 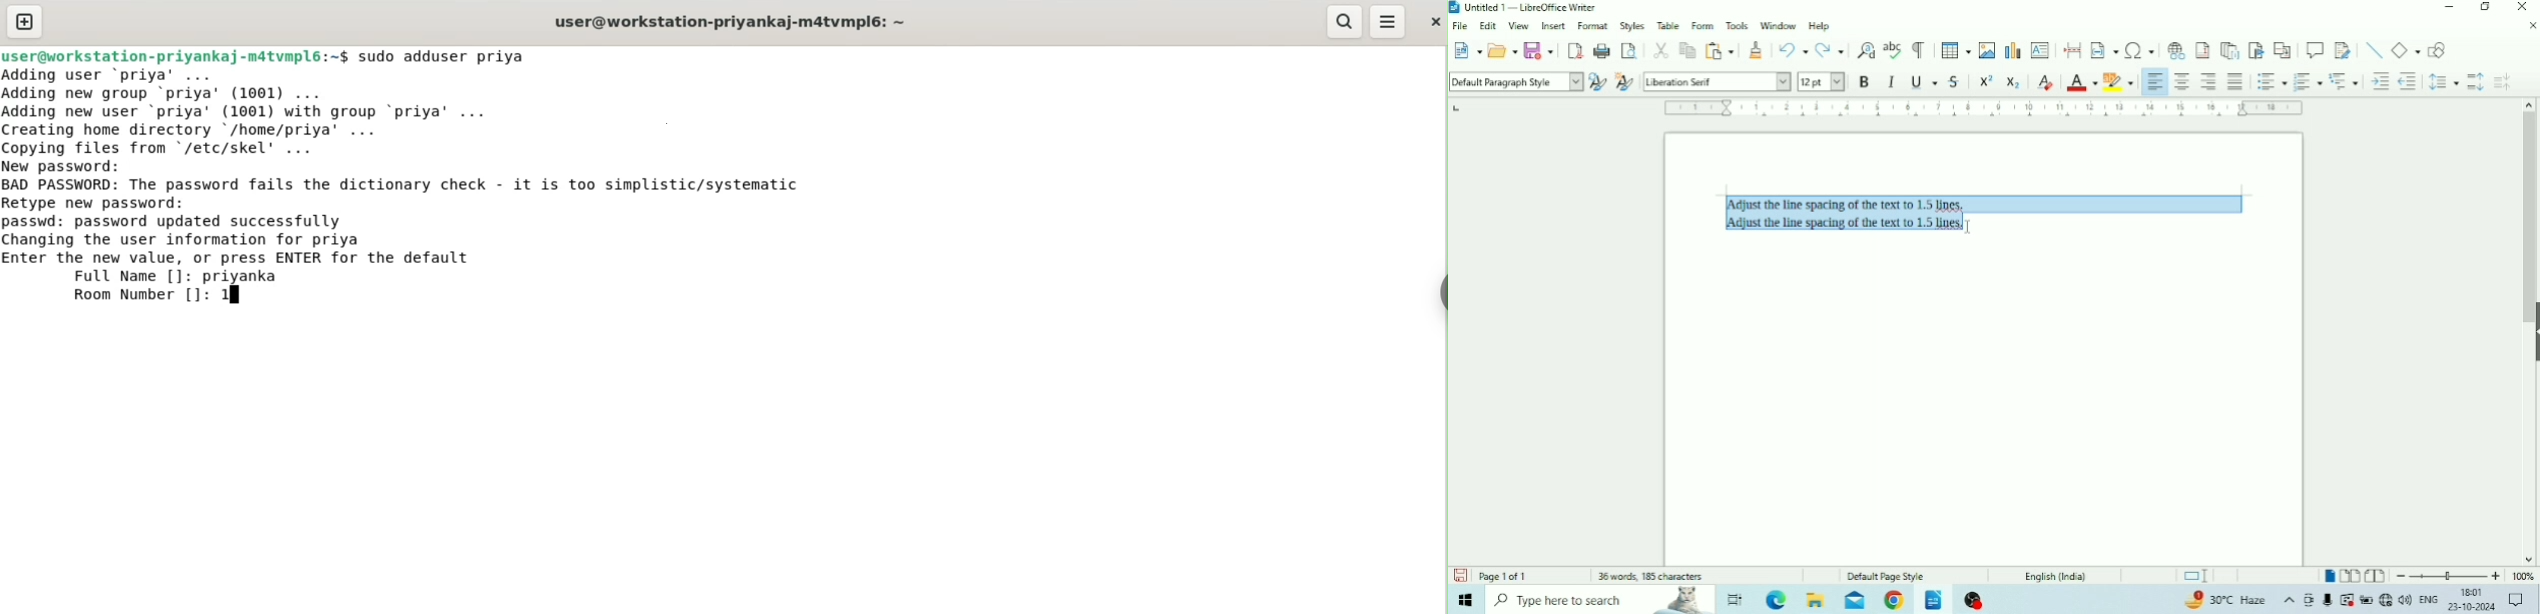 What do you see at coordinates (24, 21) in the screenshot?
I see `new tab` at bounding box center [24, 21].